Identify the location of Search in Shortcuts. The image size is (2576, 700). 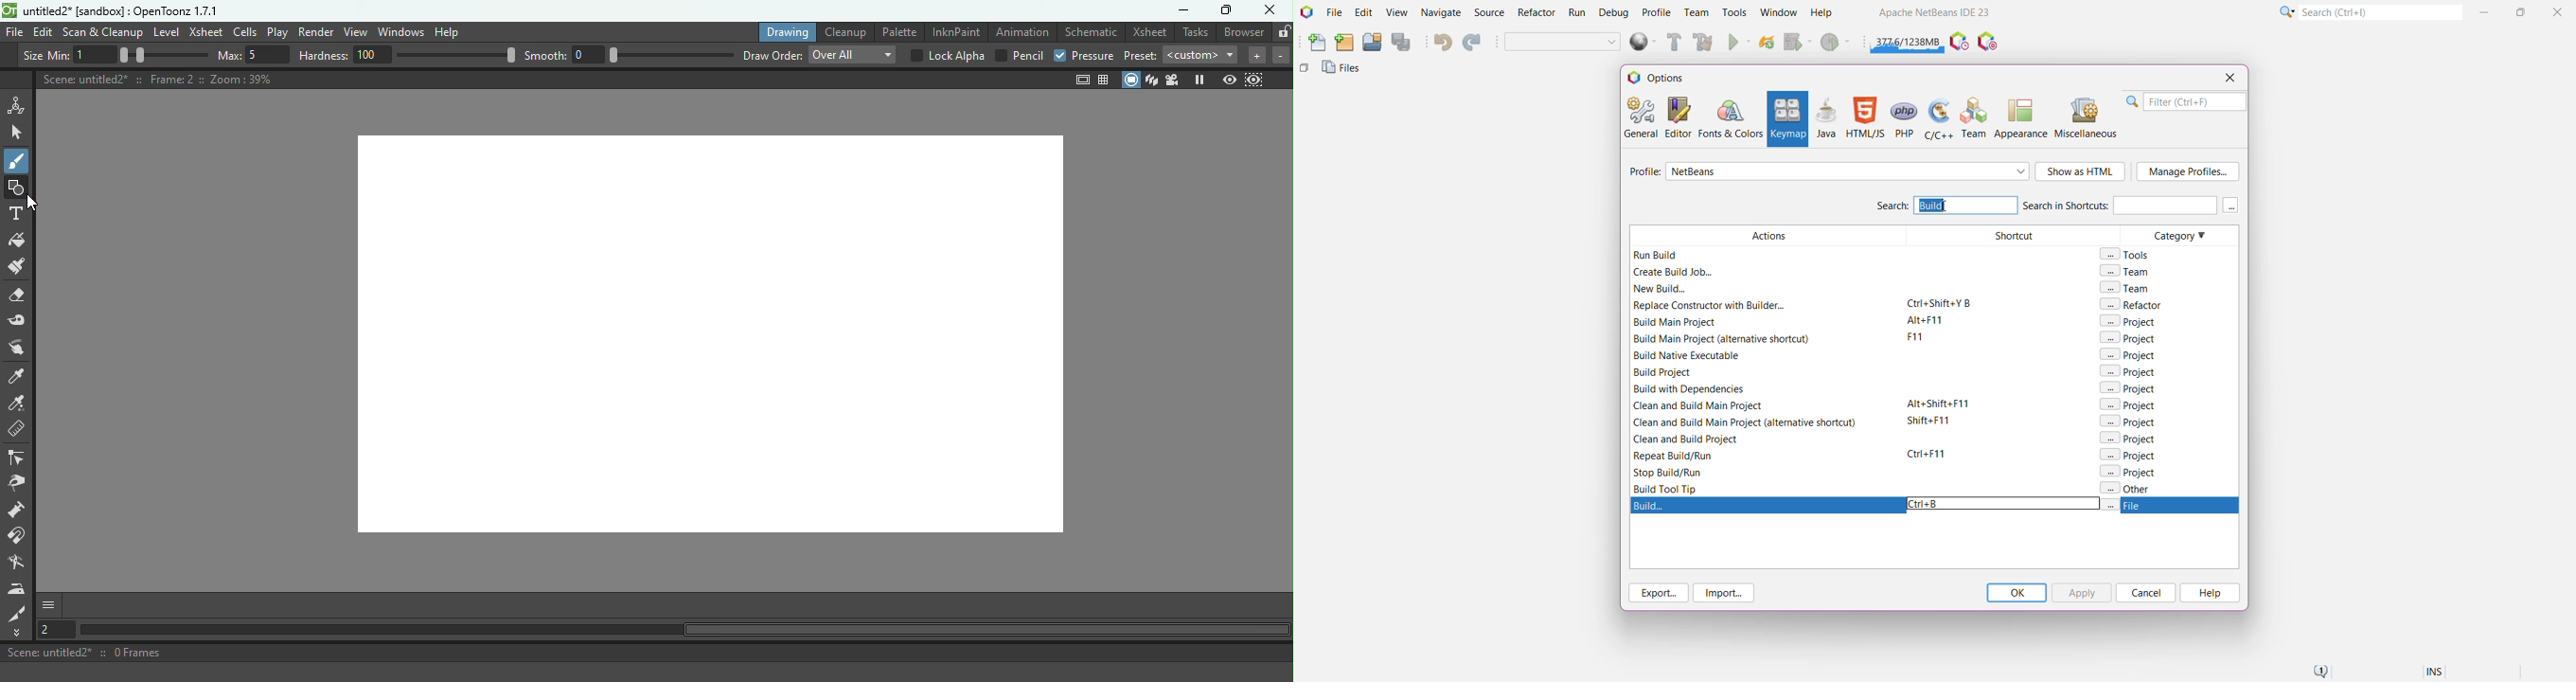
(2119, 205).